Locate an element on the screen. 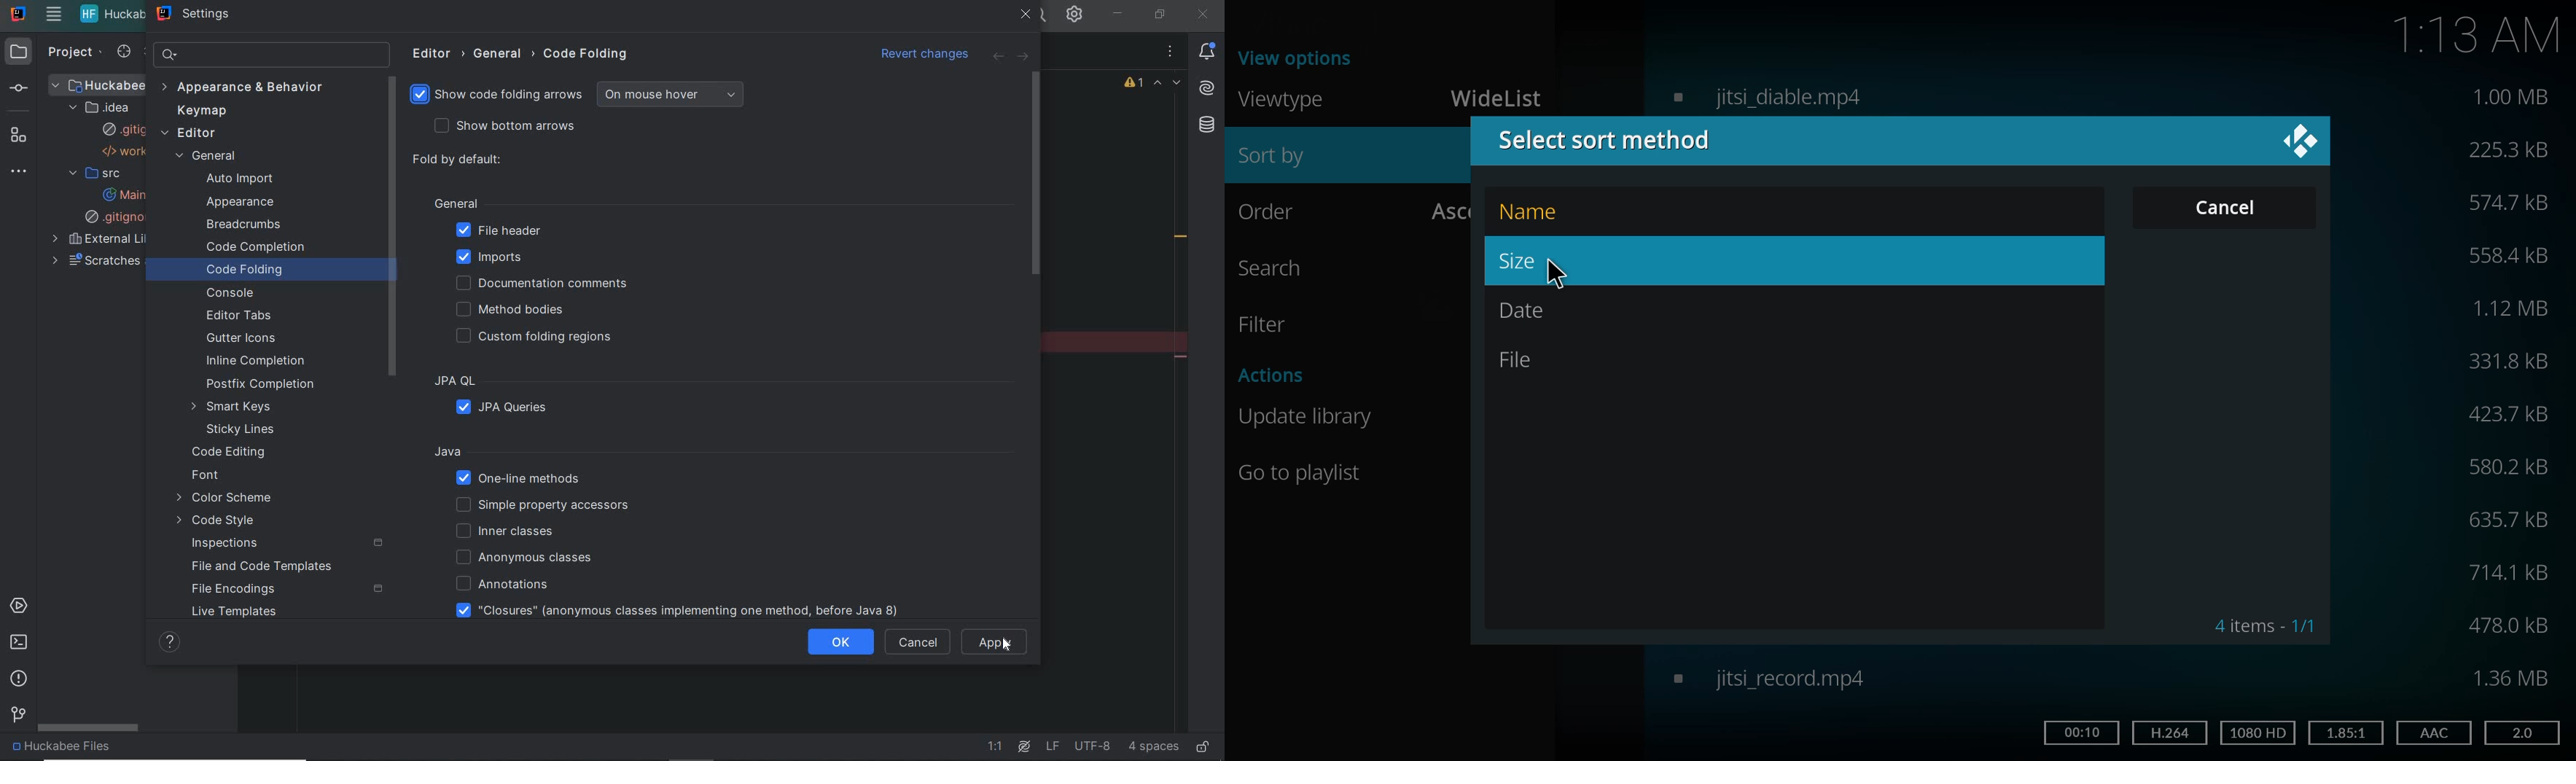  Git is located at coordinates (17, 717).